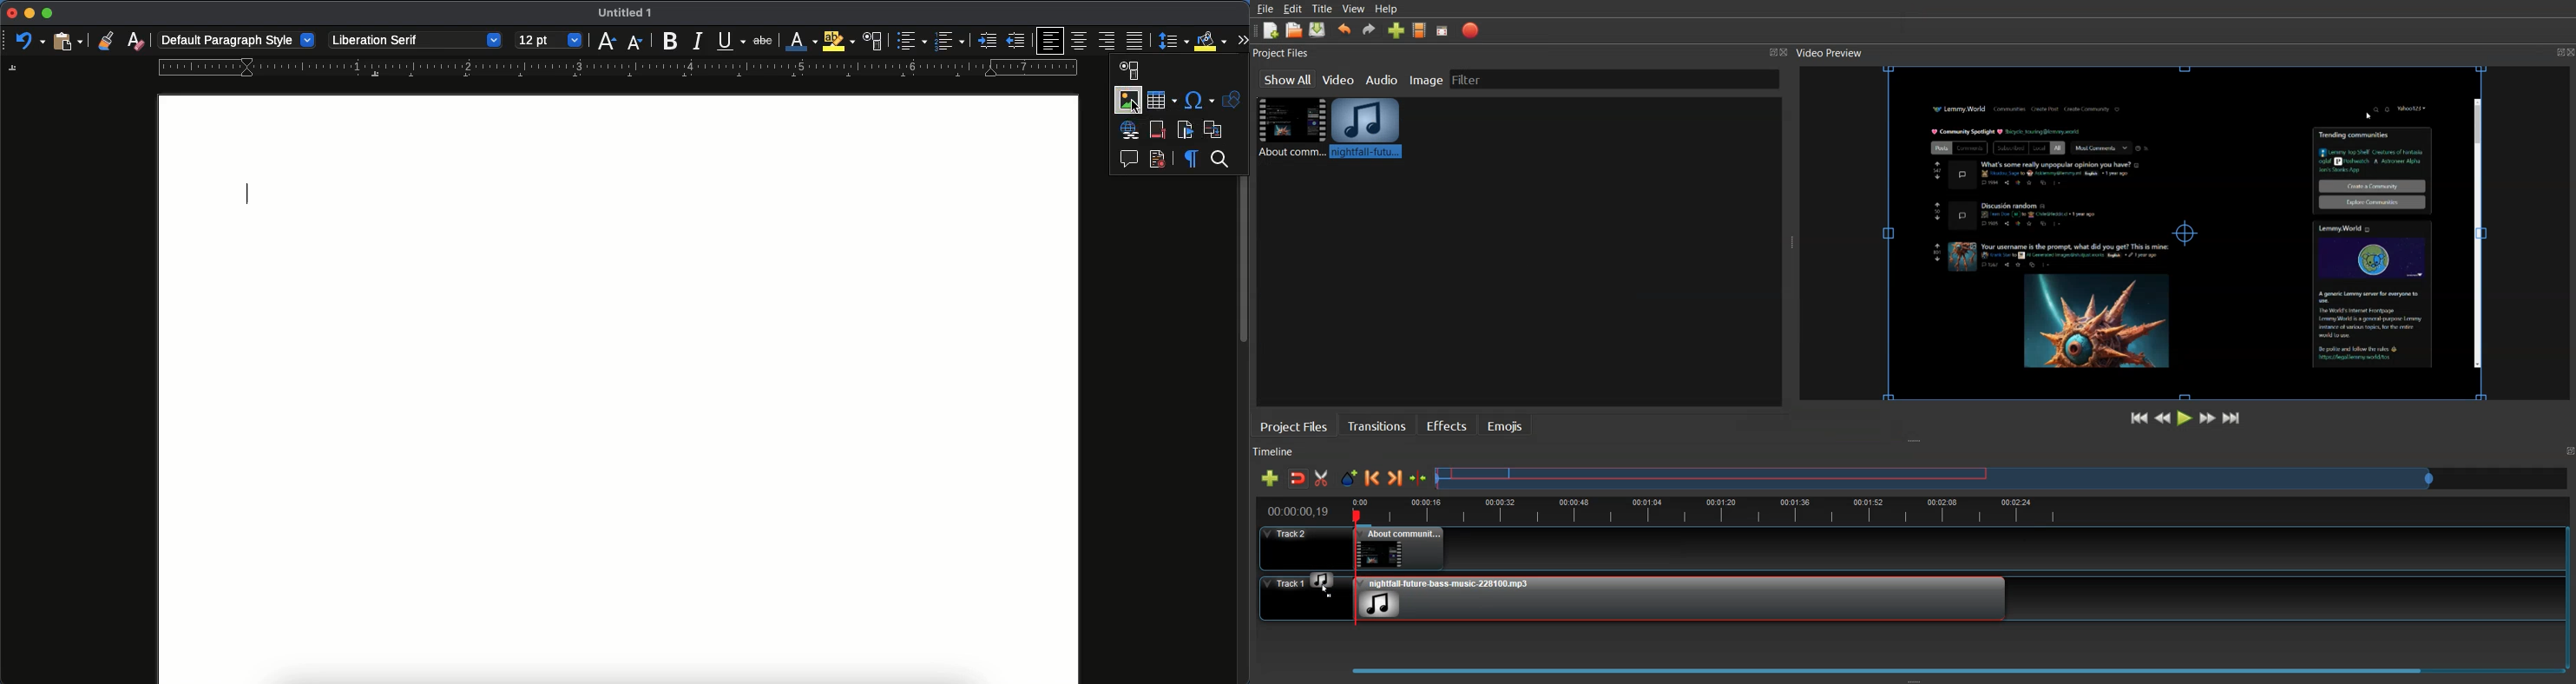 The image size is (2576, 700). I want to click on track changes, so click(1160, 160).